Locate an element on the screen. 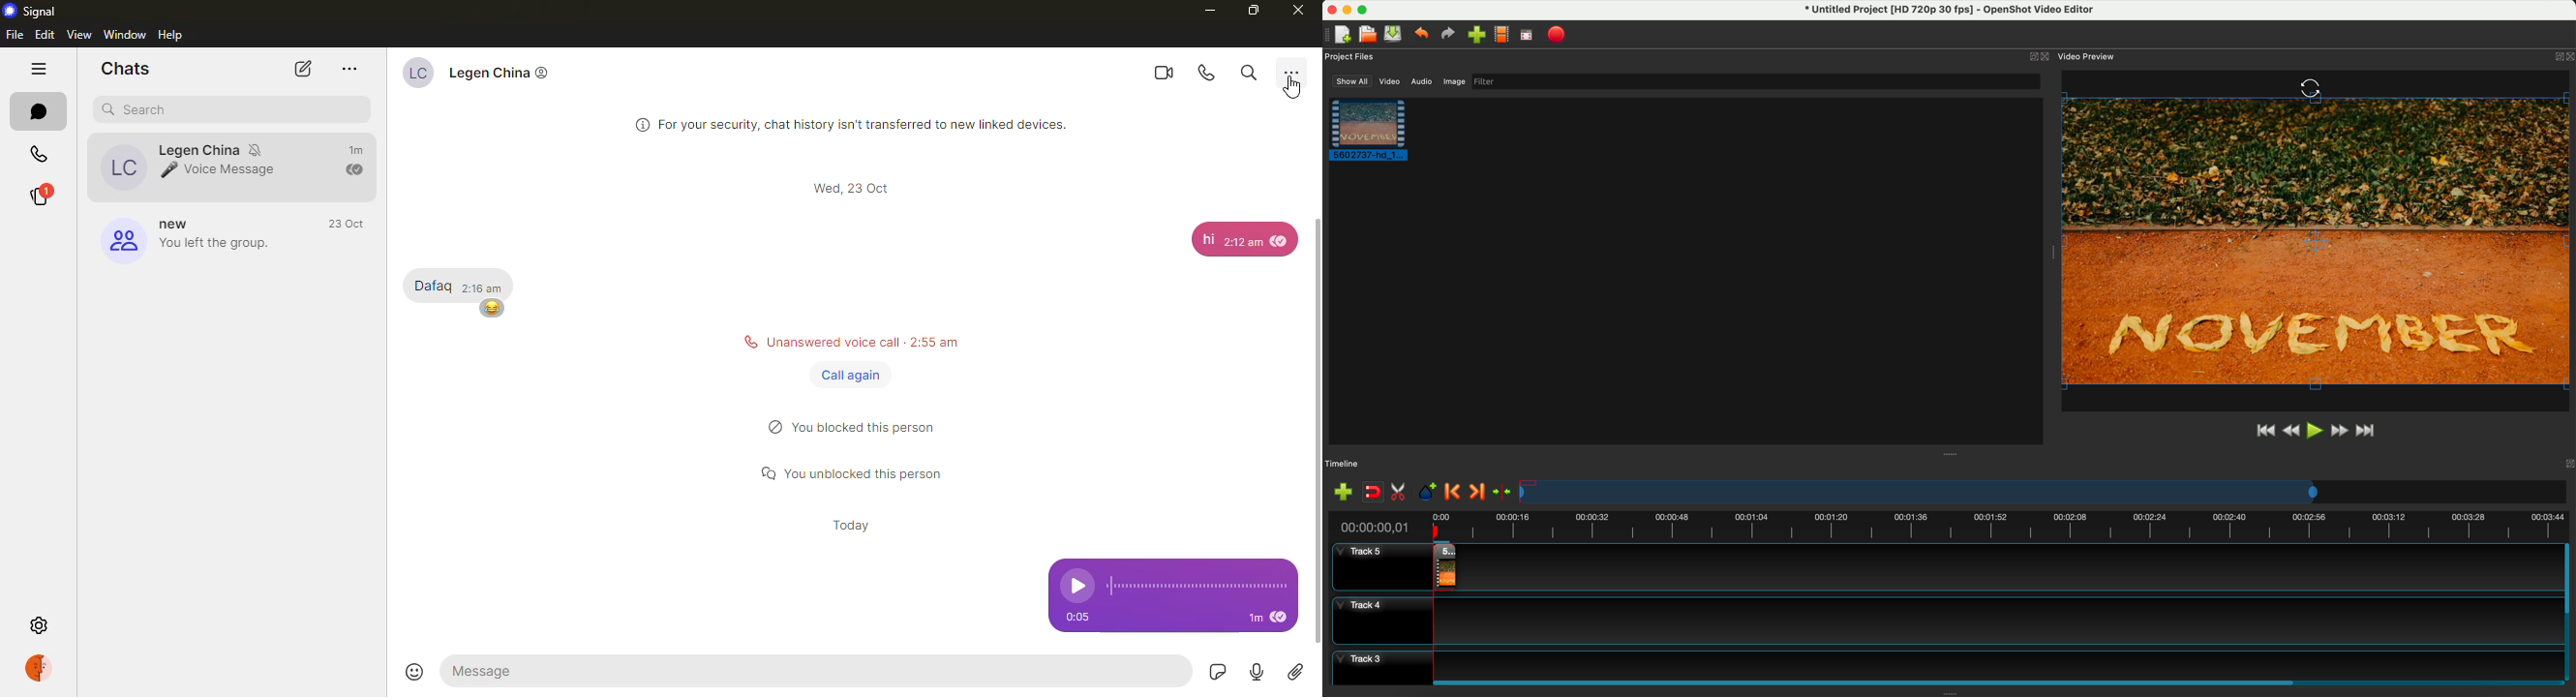 The width and height of the screenshot is (2576, 700). window is located at coordinates (124, 34).